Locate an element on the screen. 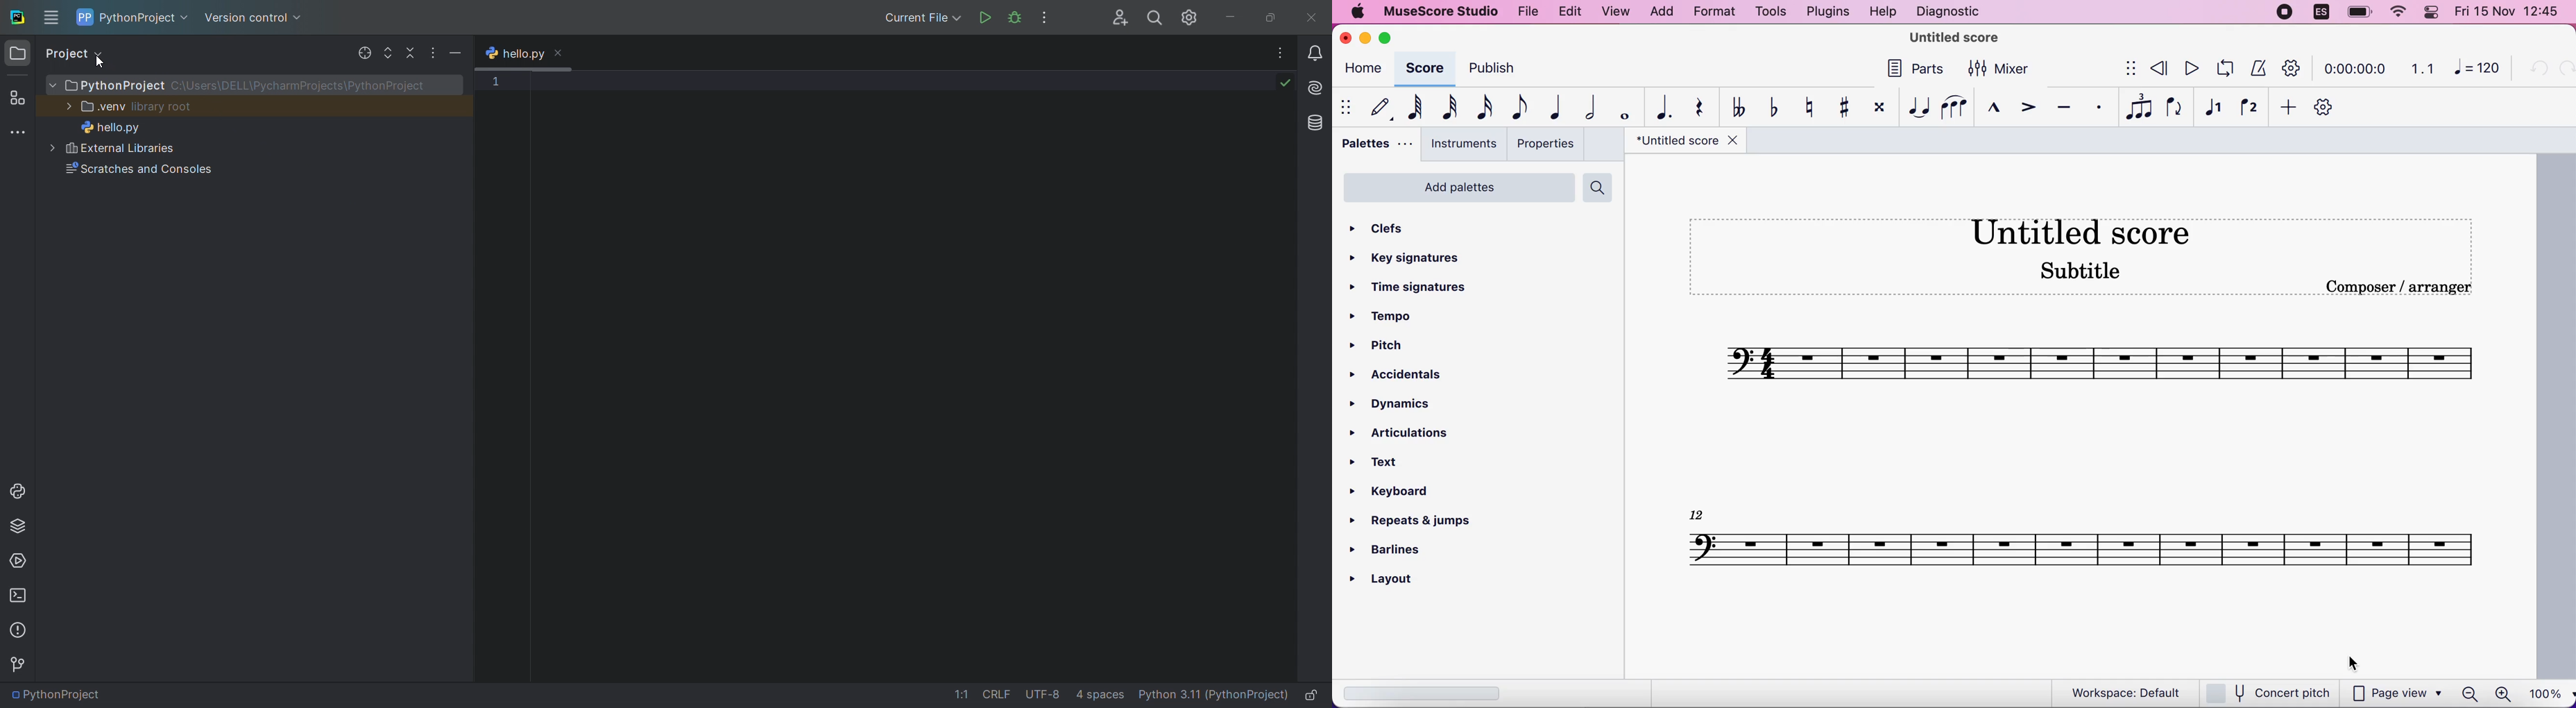 The height and width of the screenshot is (728, 2576). tie is located at coordinates (1915, 104).